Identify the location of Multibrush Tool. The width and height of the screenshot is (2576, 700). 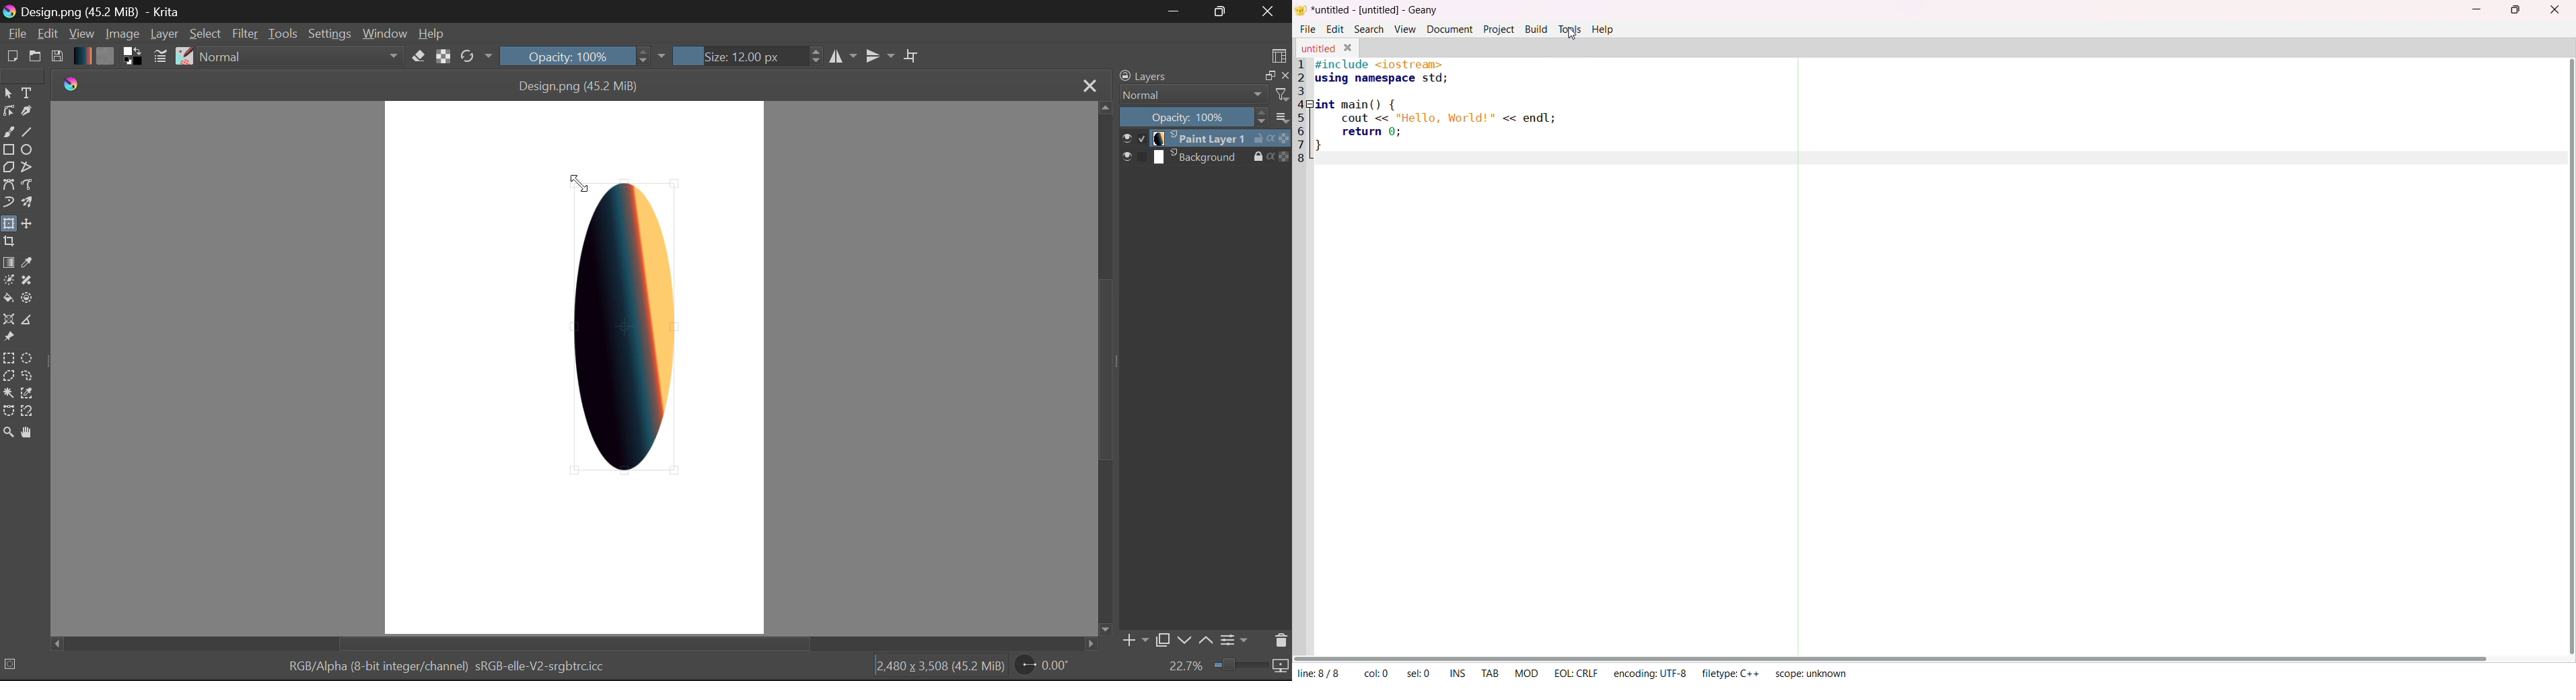
(26, 203).